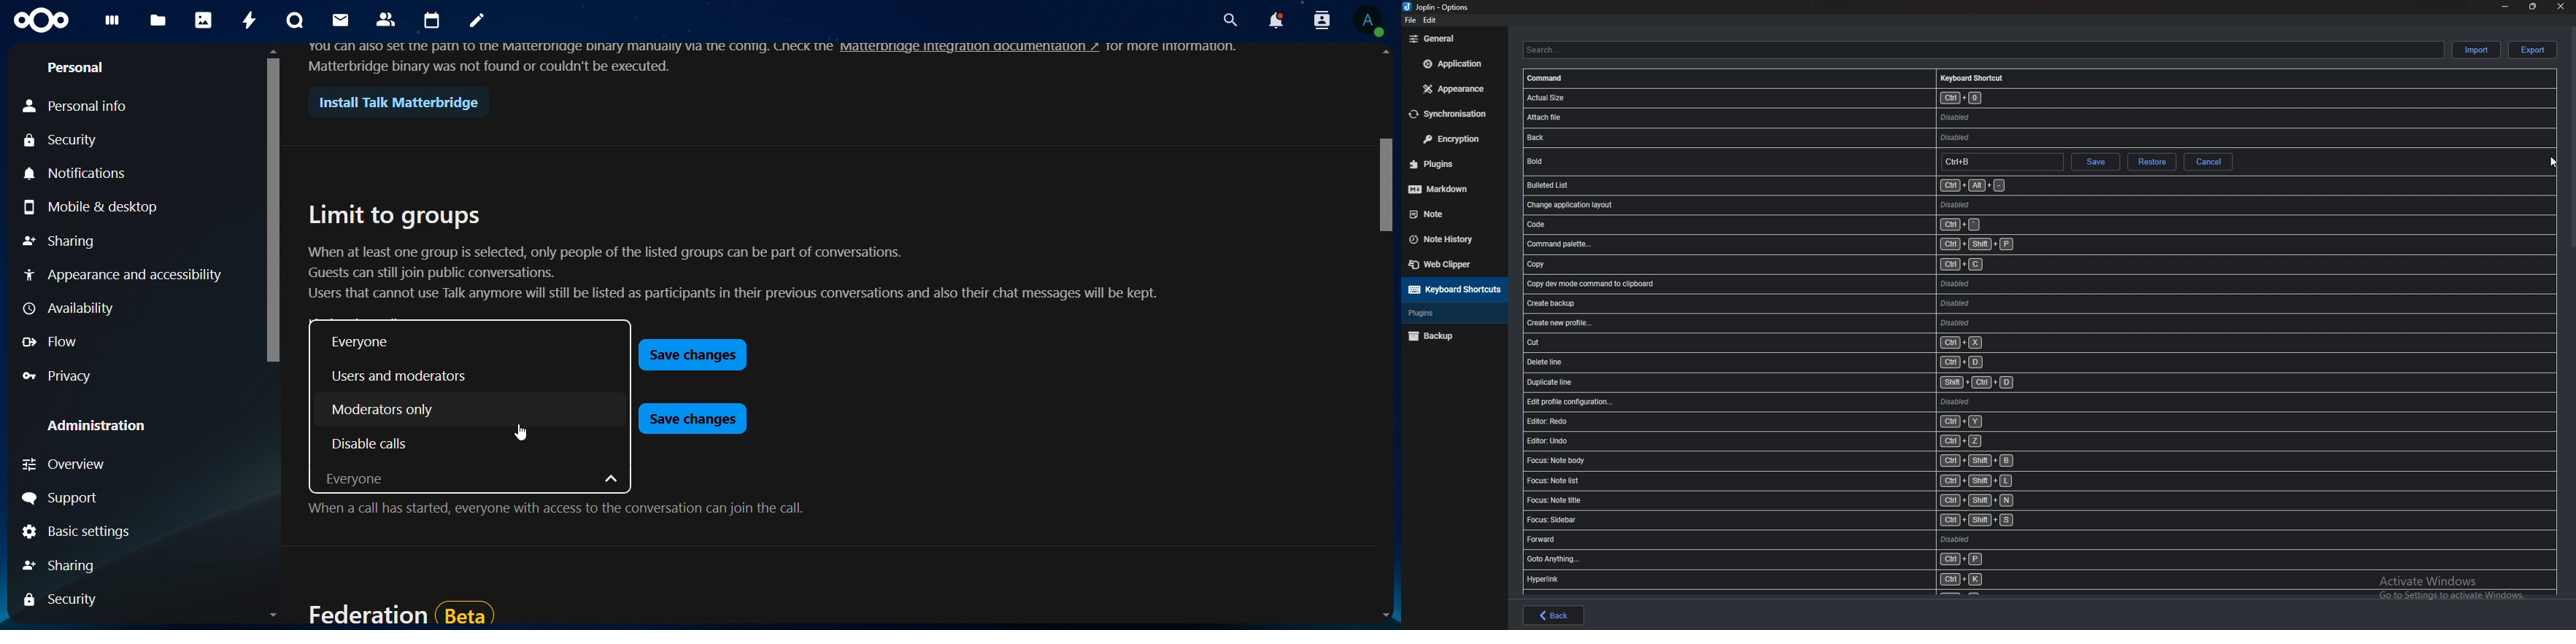 Image resolution: width=2576 pixels, height=644 pixels. What do you see at coordinates (1786, 243) in the screenshot?
I see `shortcut` at bounding box center [1786, 243].